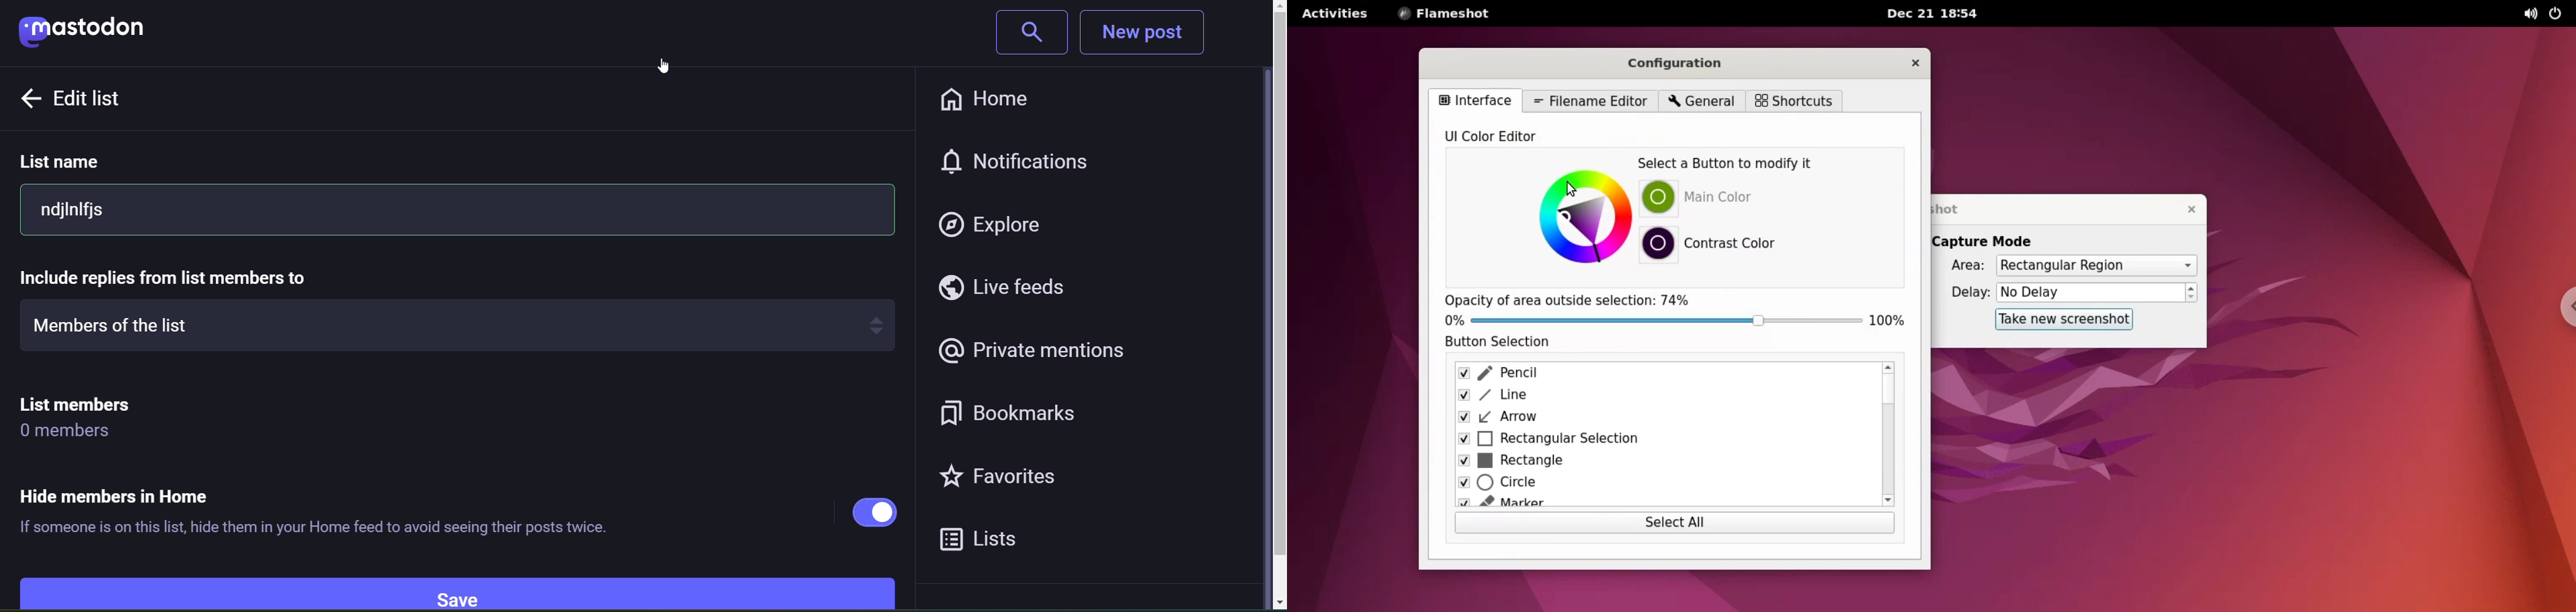  I want to click on scroll bar, so click(1266, 309).